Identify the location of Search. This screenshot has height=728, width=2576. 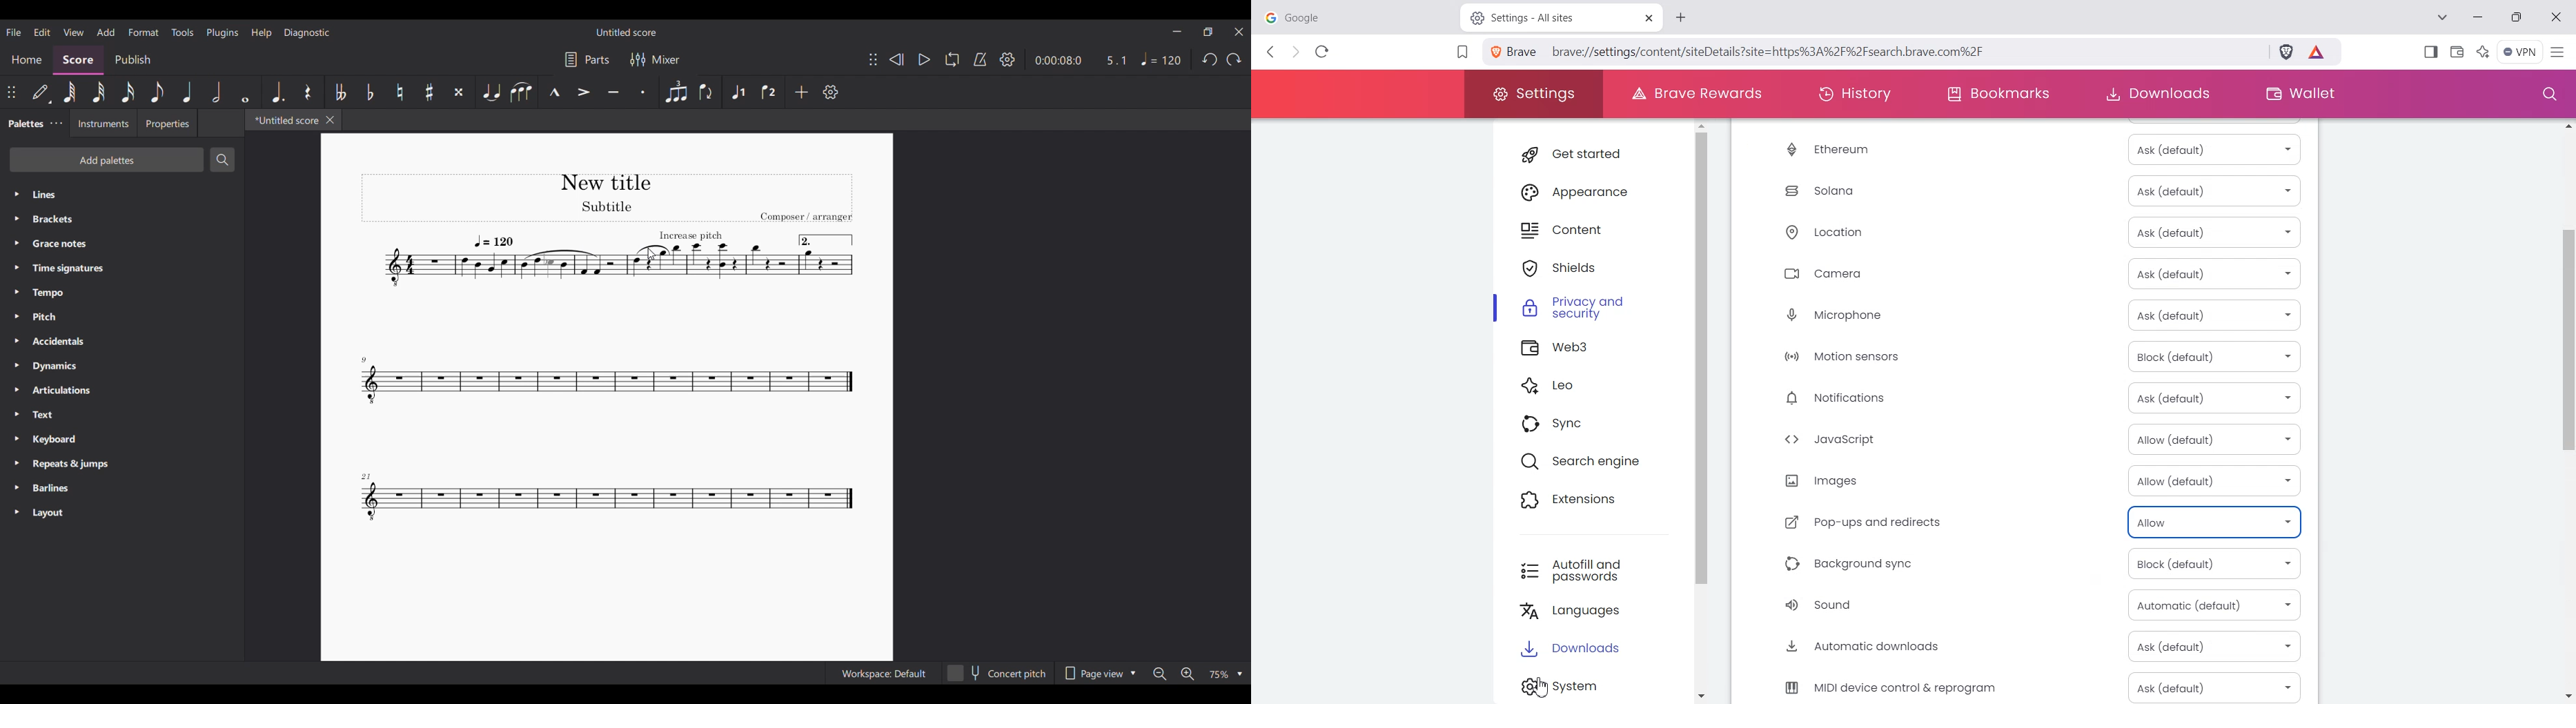
(222, 160).